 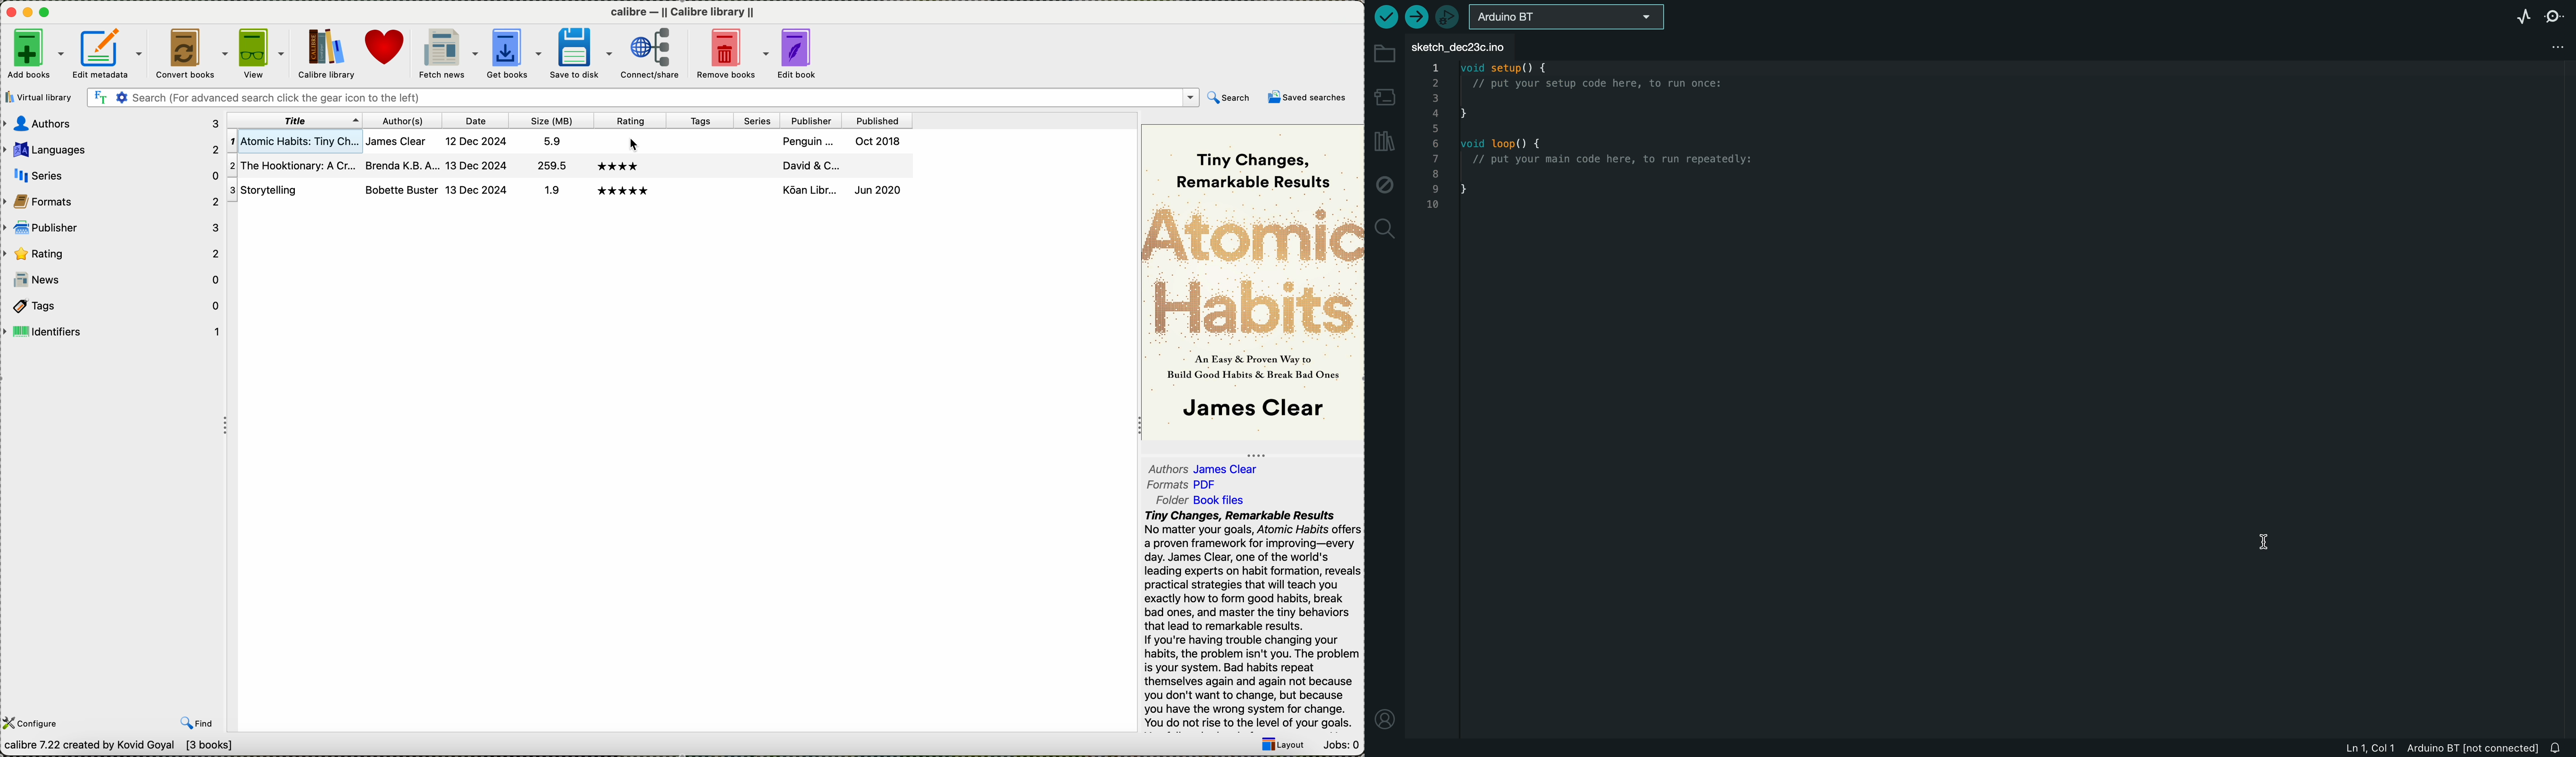 What do you see at coordinates (875, 120) in the screenshot?
I see `published` at bounding box center [875, 120].